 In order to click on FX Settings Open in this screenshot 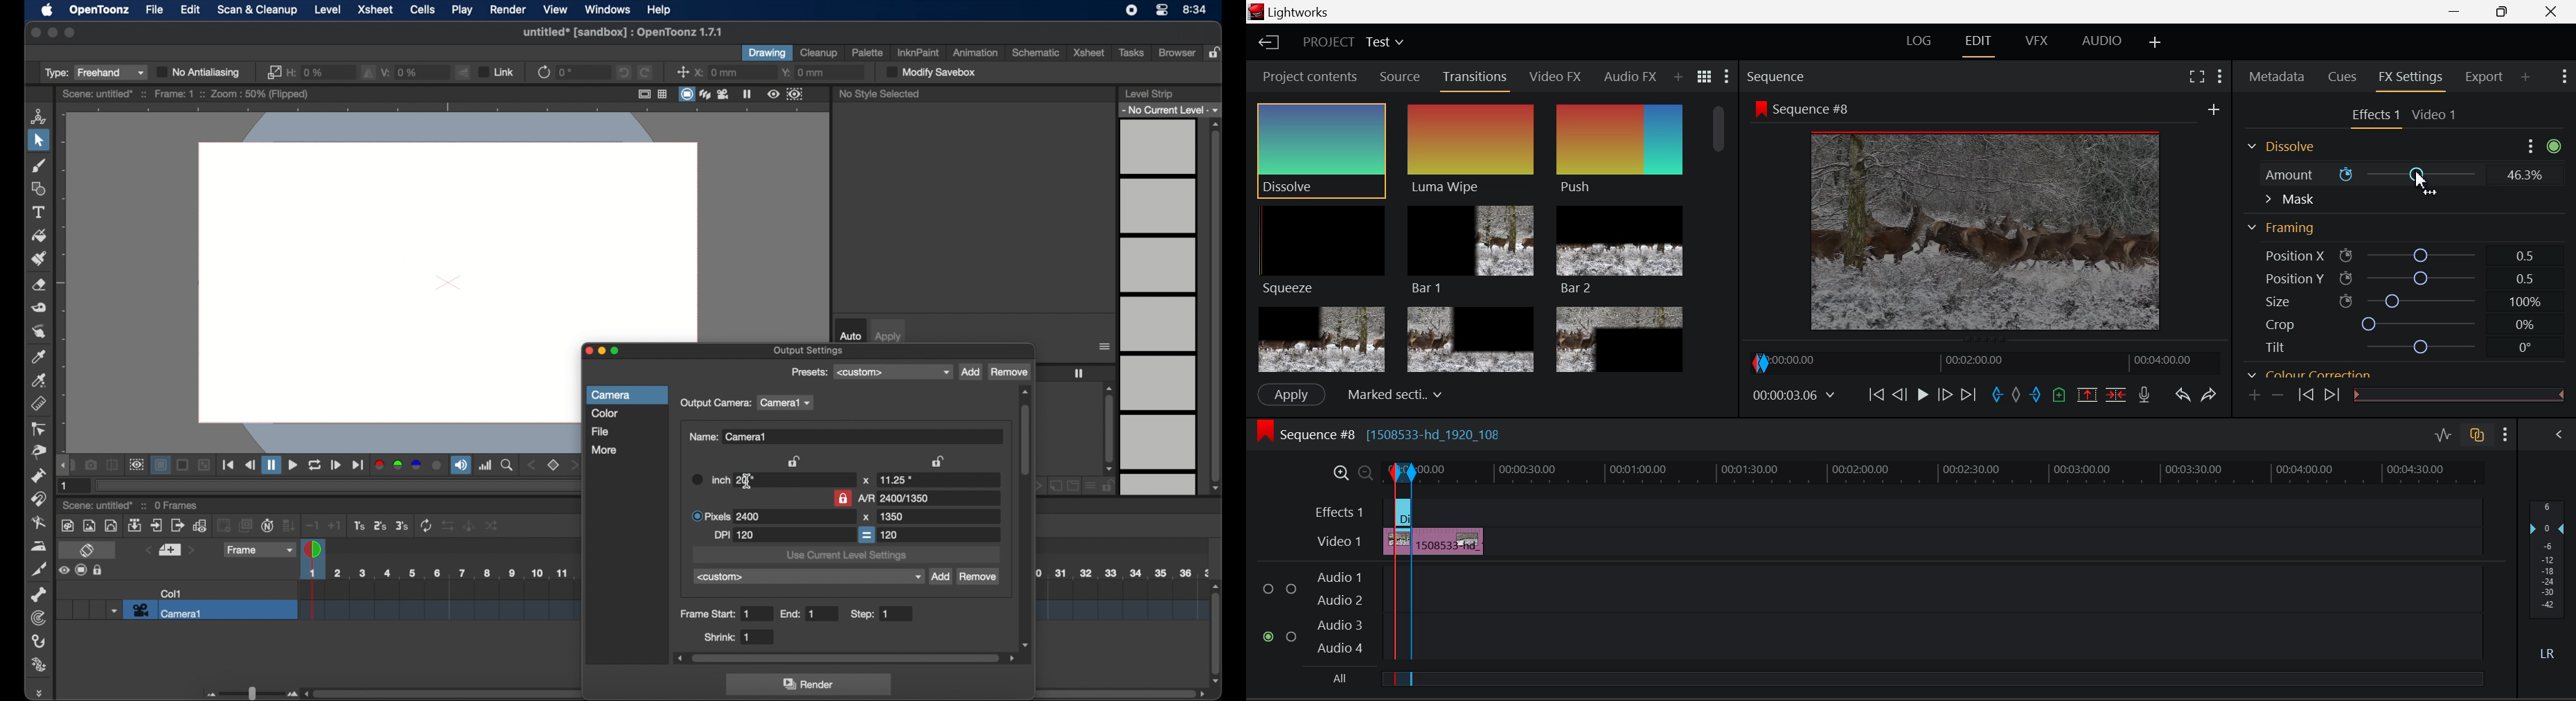, I will do `click(2413, 78)`.